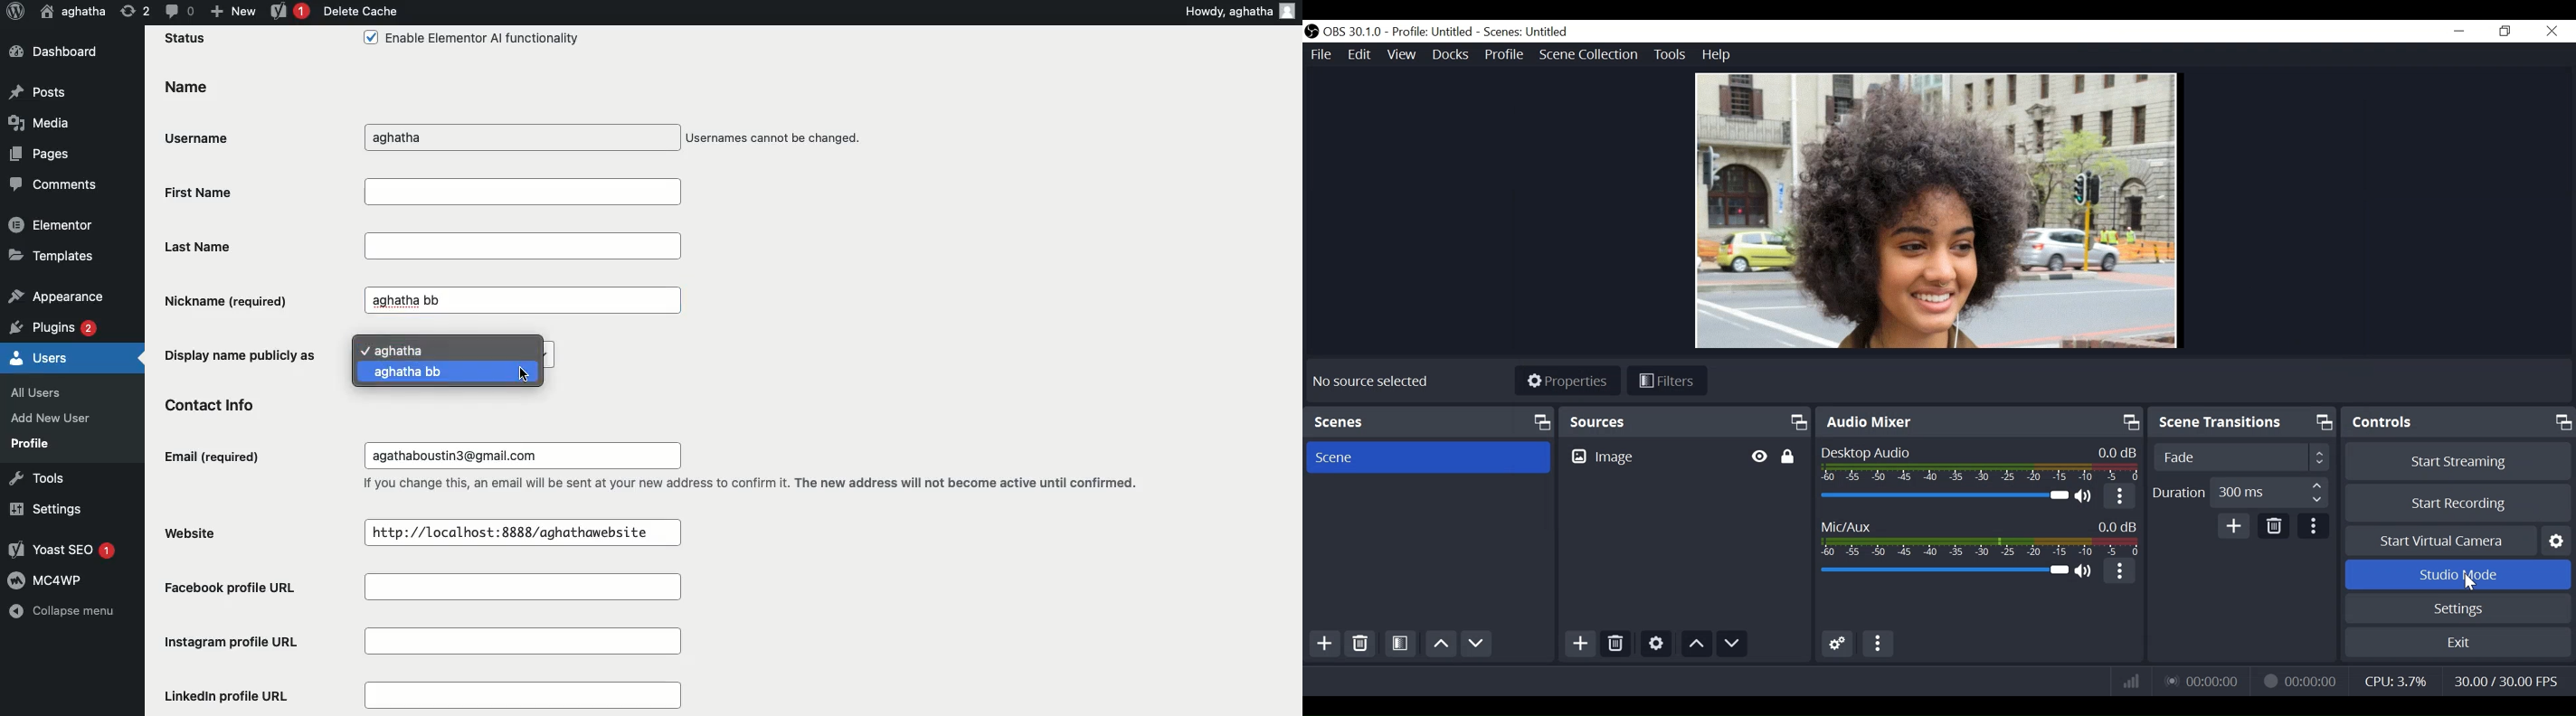  Describe the element at coordinates (1944, 569) in the screenshot. I see `Mic/Aux` at that location.